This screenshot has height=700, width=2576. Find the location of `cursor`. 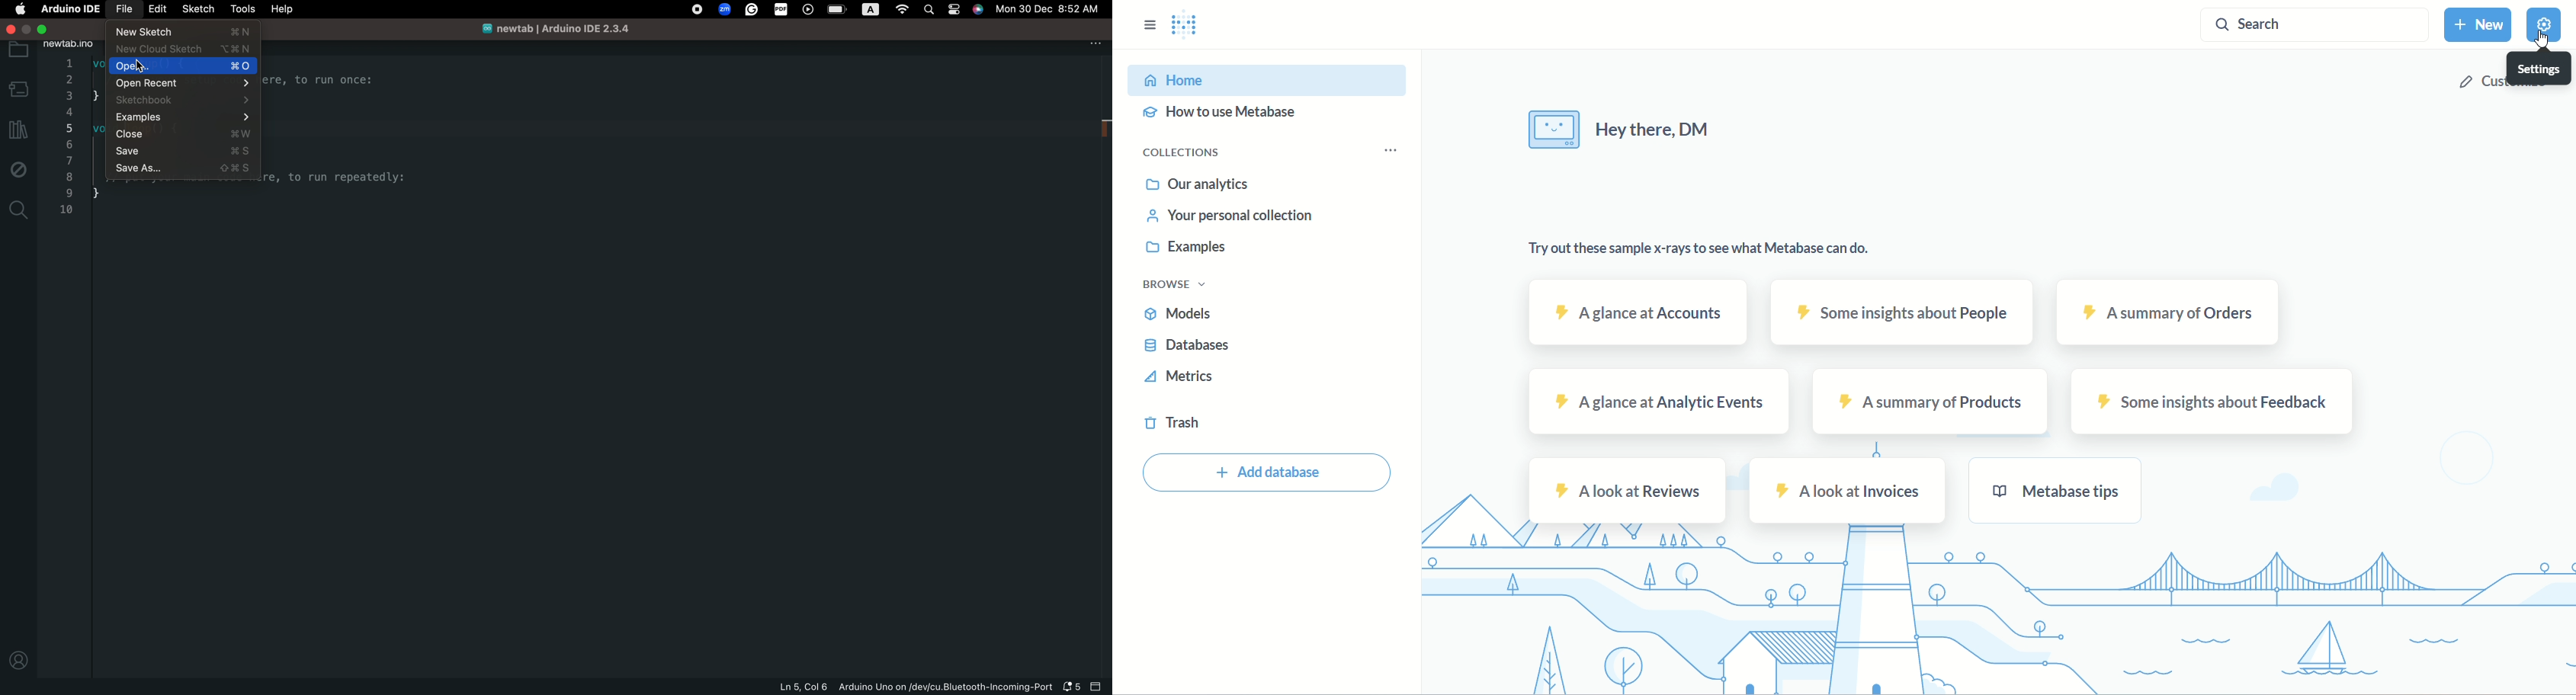

cursor is located at coordinates (2540, 40).